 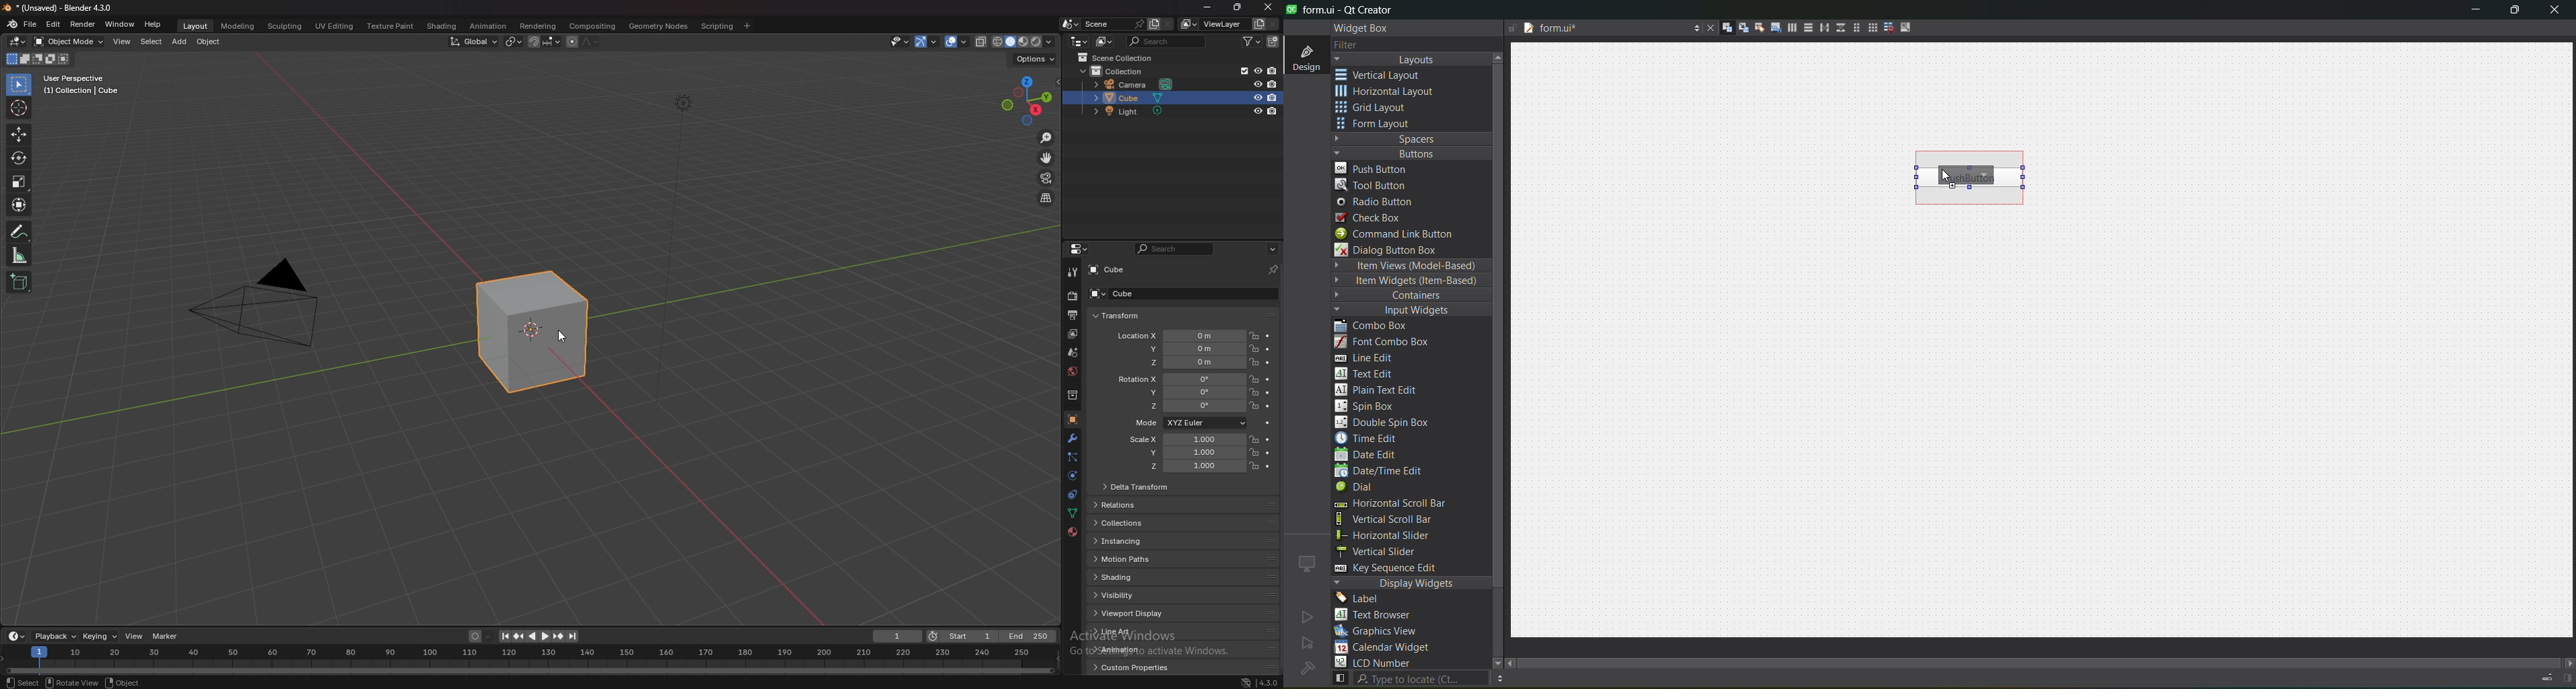 What do you see at coordinates (17, 636) in the screenshot?
I see `editor type` at bounding box center [17, 636].